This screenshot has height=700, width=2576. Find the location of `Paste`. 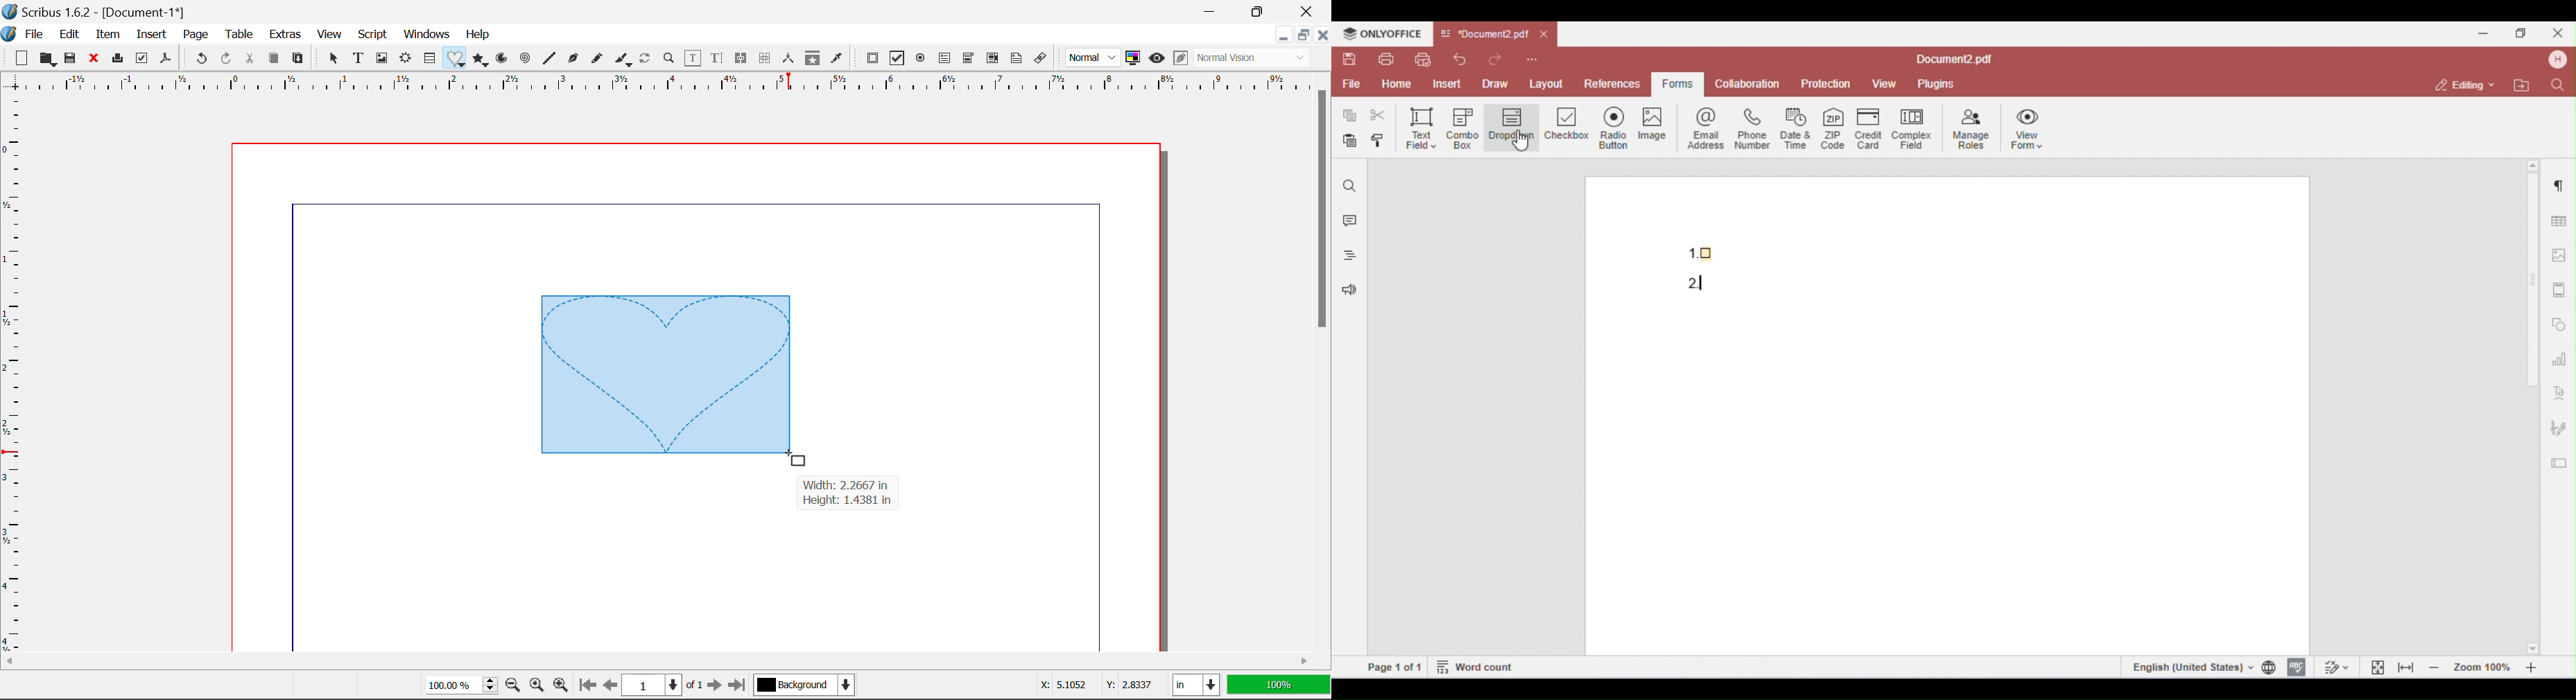

Paste is located at coordinates (301, 58).